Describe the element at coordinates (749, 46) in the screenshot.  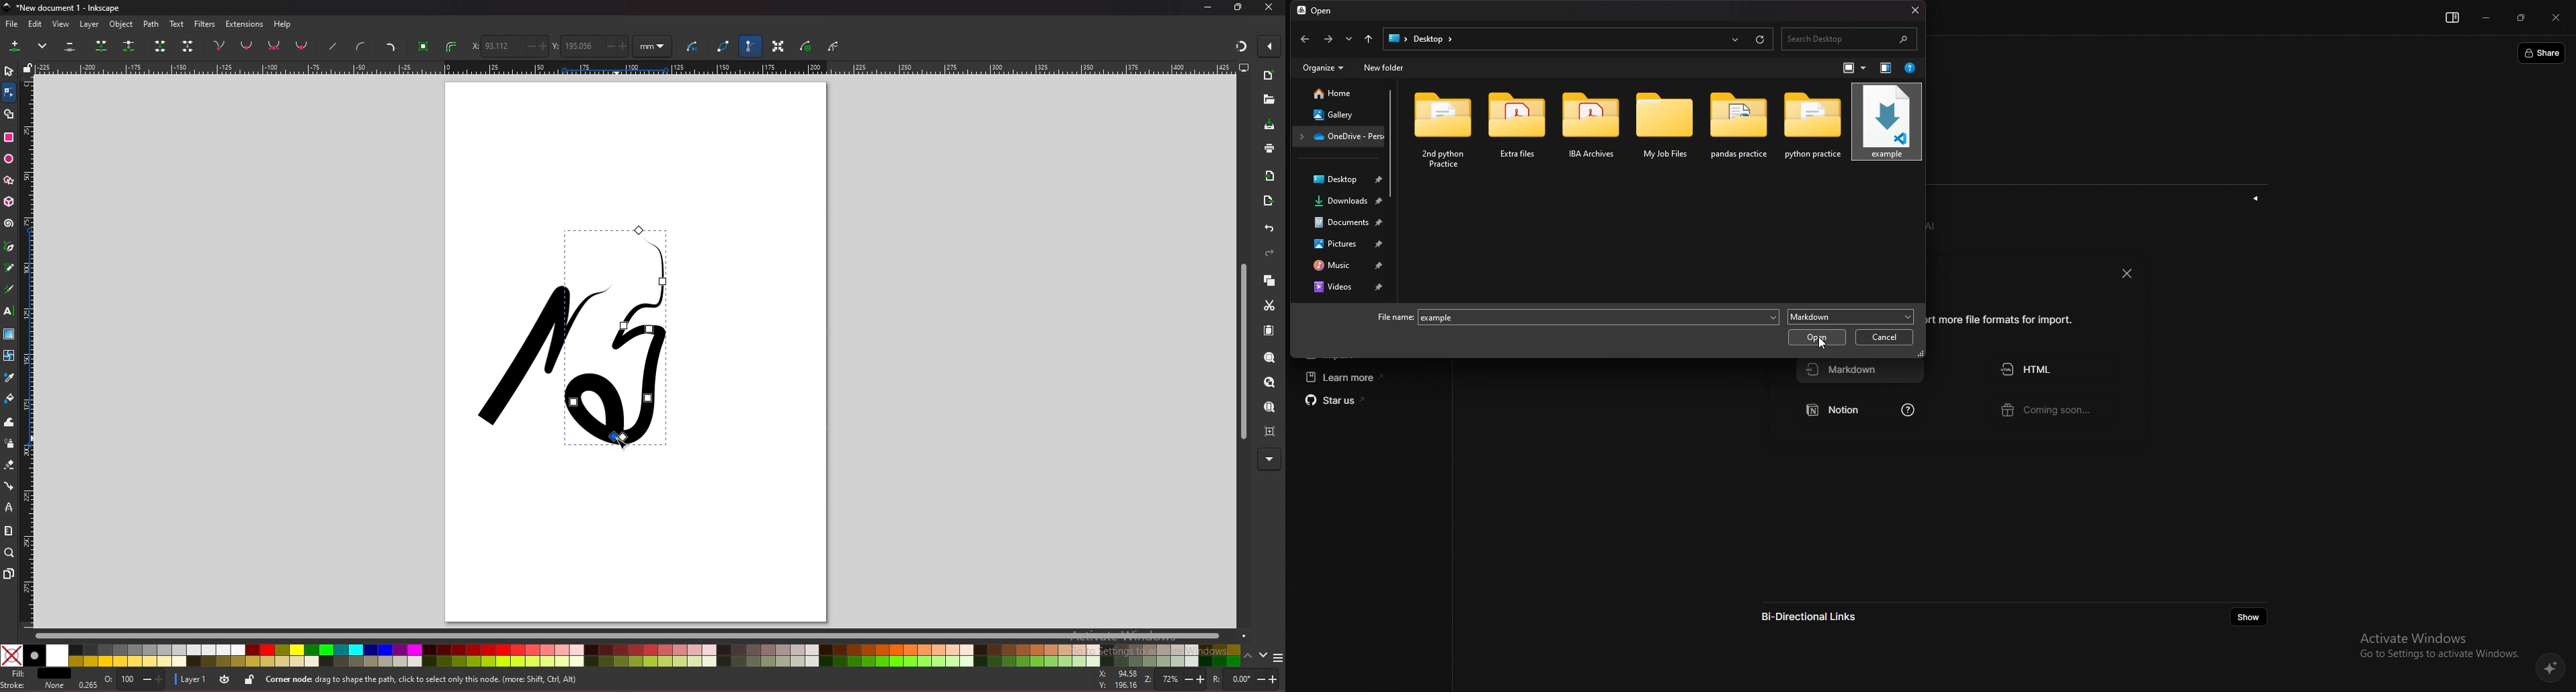
I see `bezier handle` at that location.